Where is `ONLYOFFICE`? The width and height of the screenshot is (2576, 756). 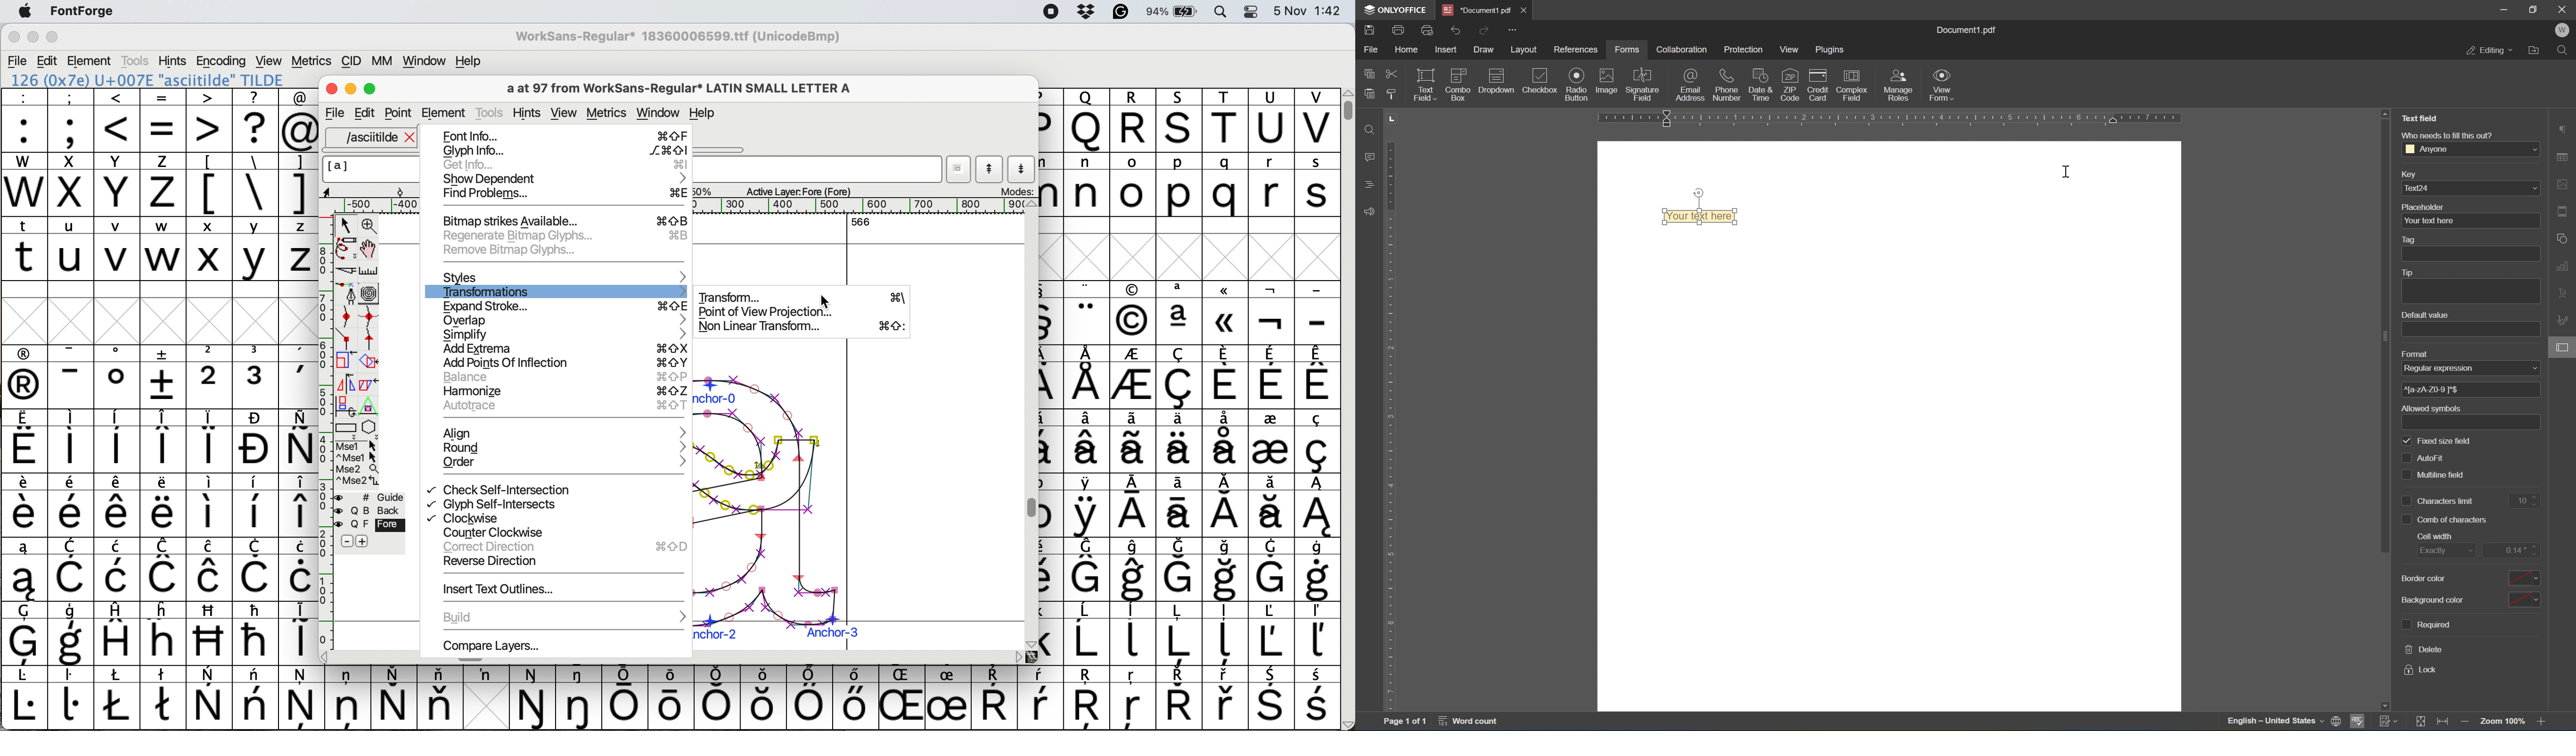
ONLYOFFICE is located at coordinates (1395, 10).